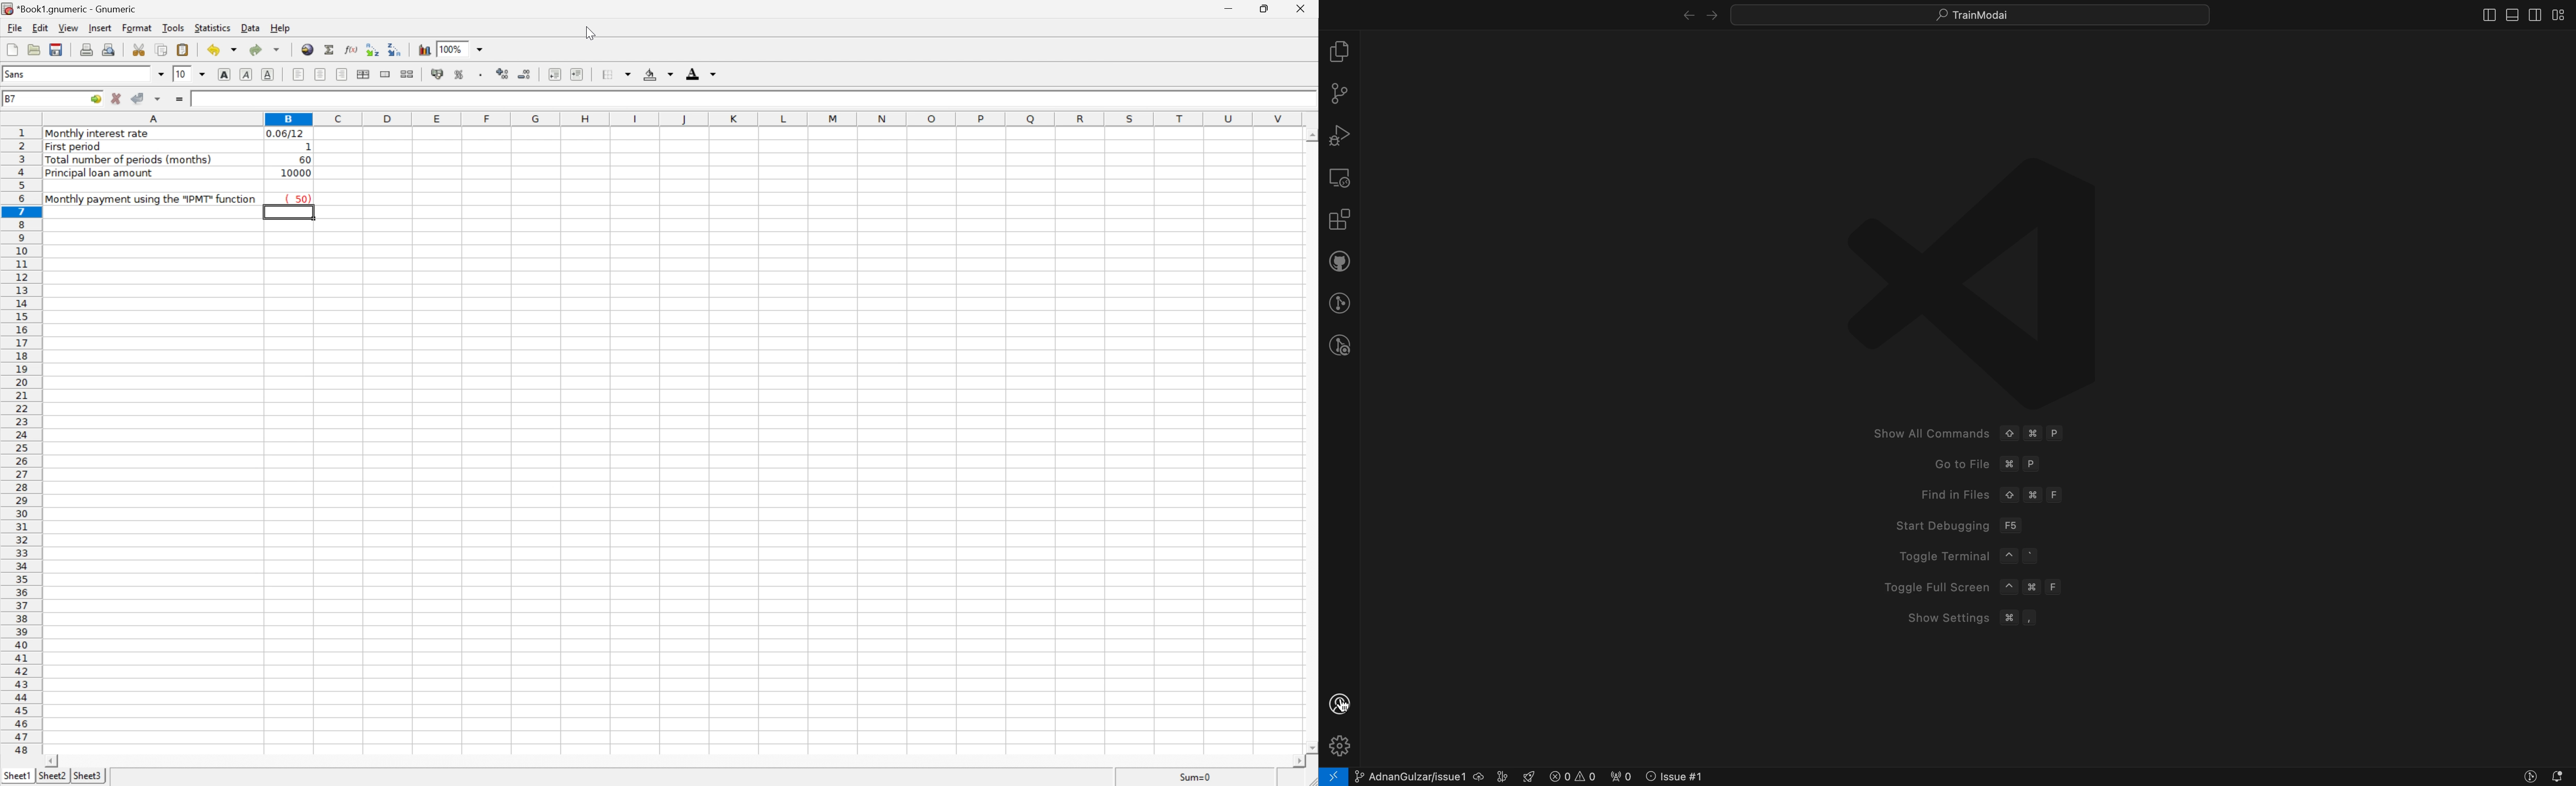  What do you see at coordinates (12, 99) in the screenshot?
I see `B7` at bounding box center [12, 99].